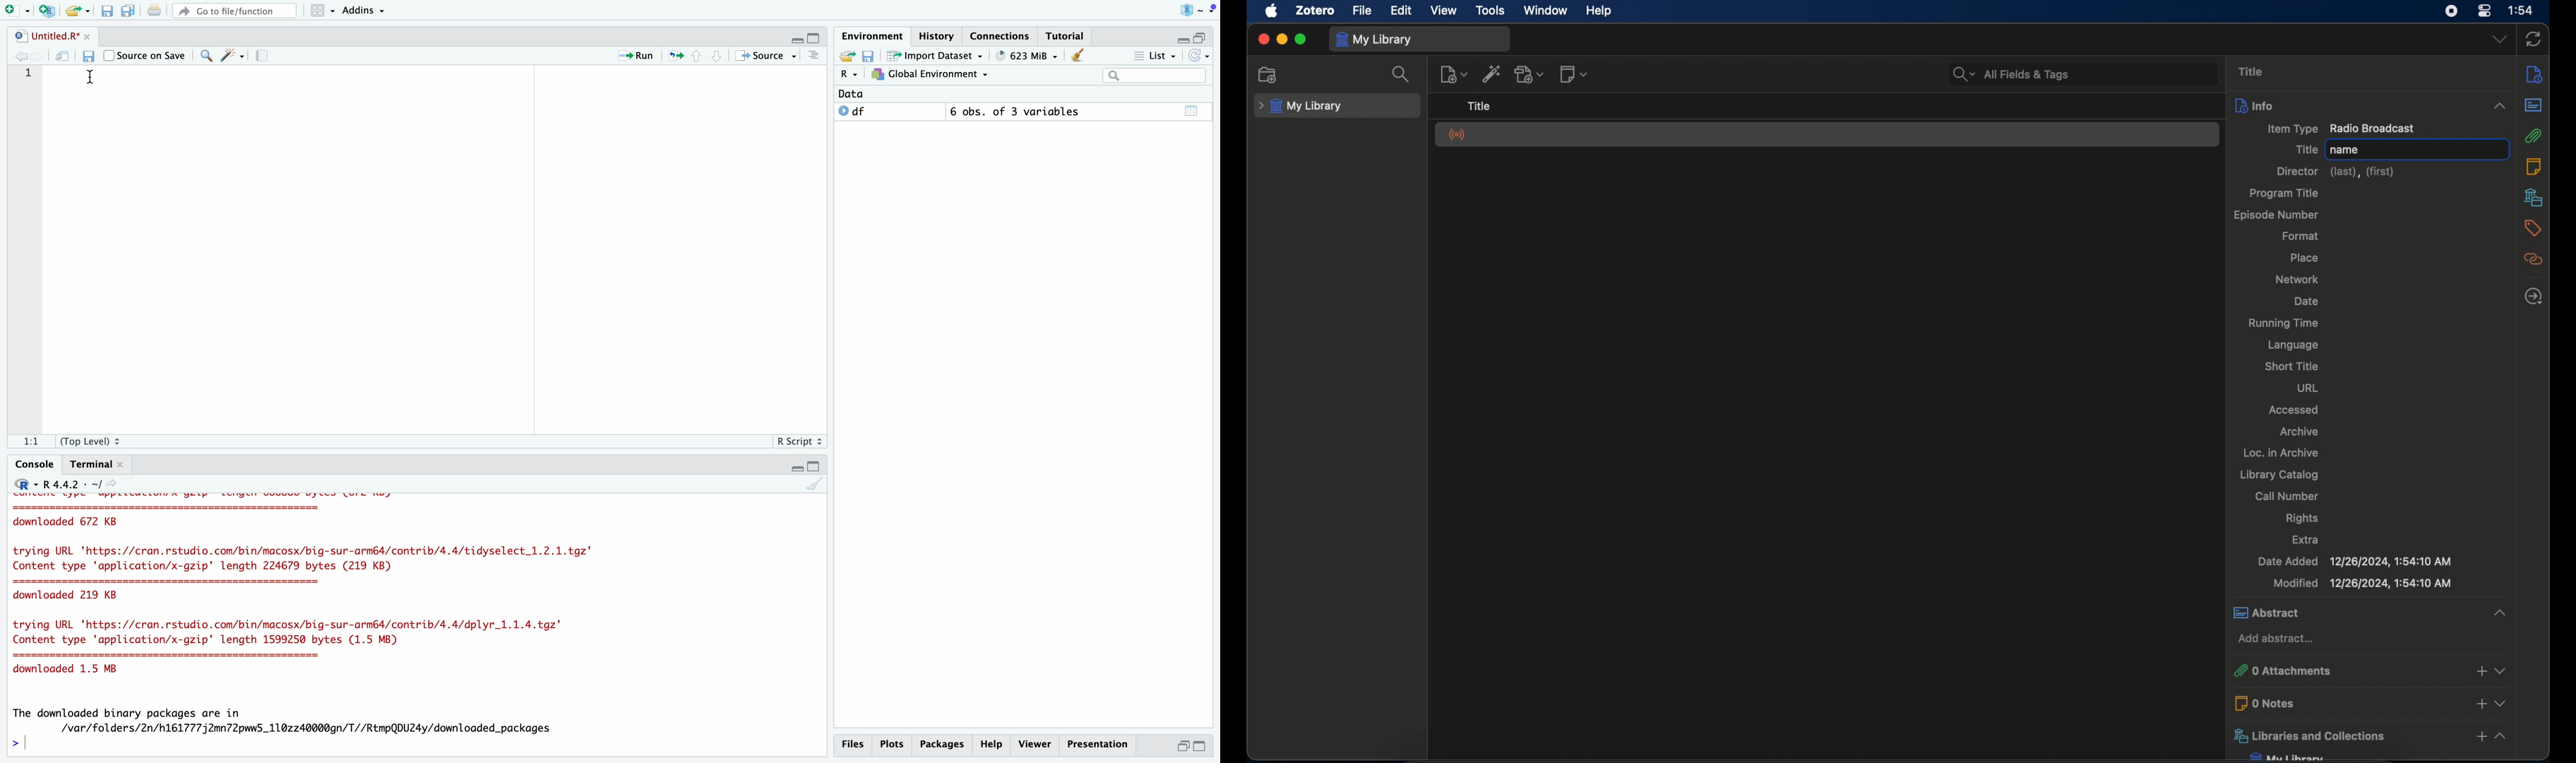 The width and height of the screenshot is (2576, 784). Describe the element at coordinates (815, 36) in the screenshot. I see `Full Height` at that location.